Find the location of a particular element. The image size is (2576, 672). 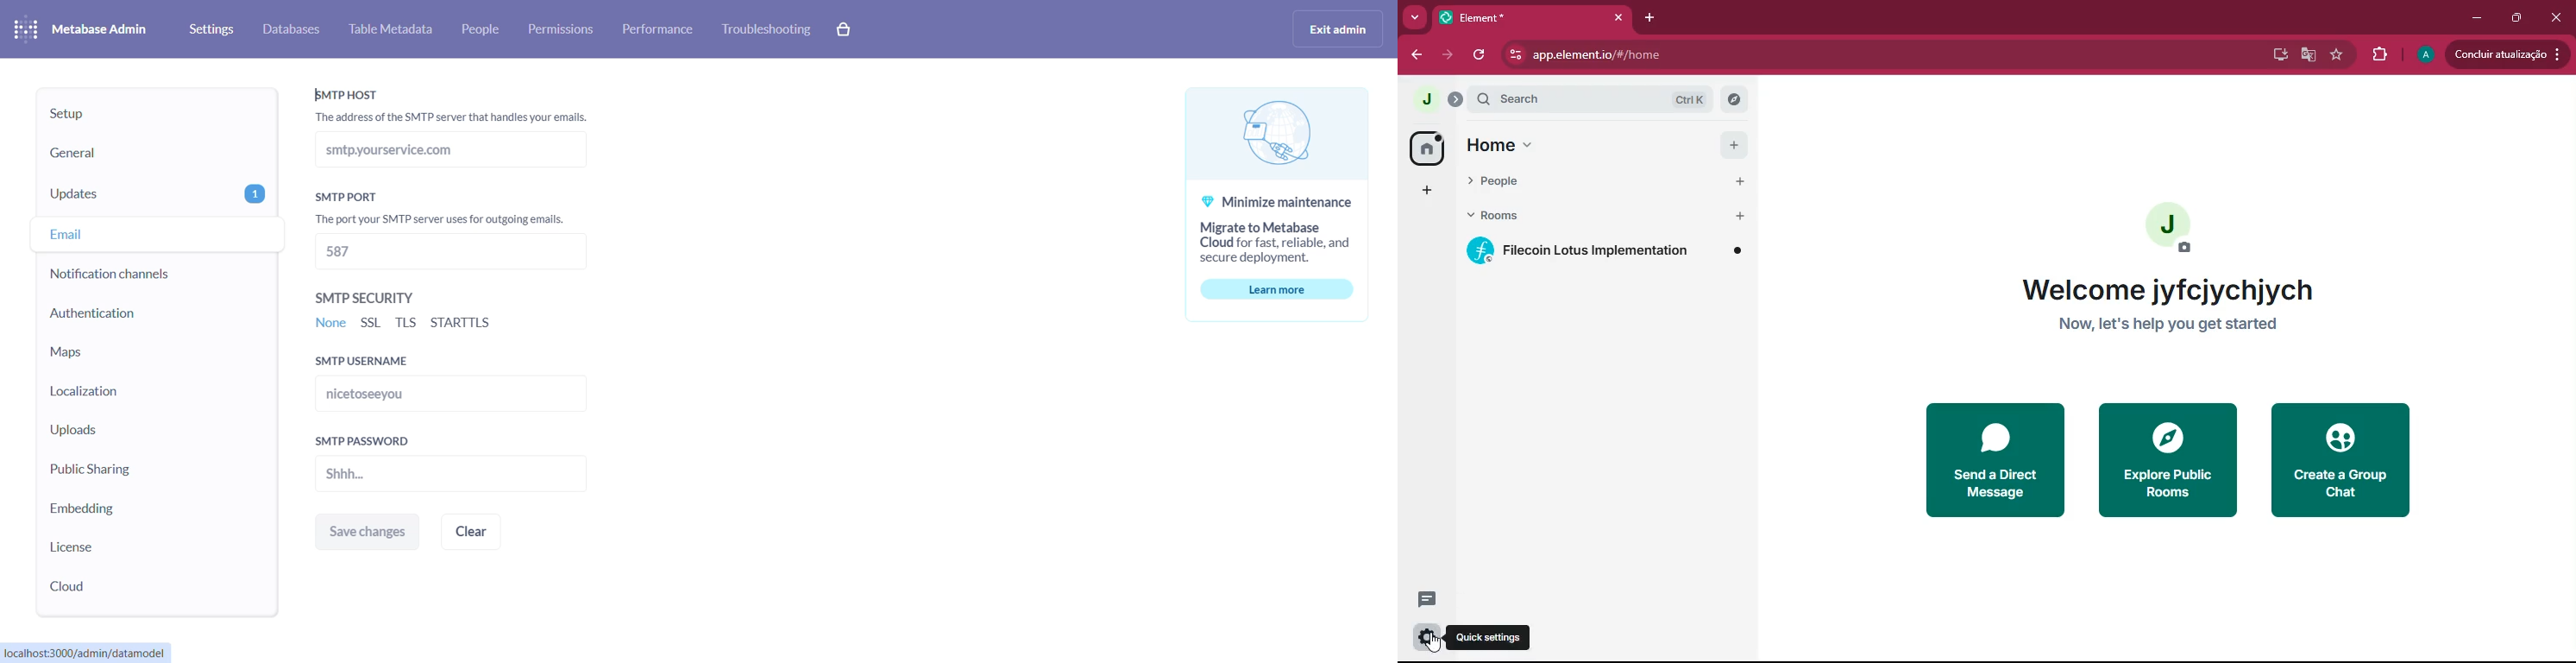

@ Minimize maintenance
Migrate to Metabase
Cloud for fast, reliable, and
secure deployment. is located at coordinates (1252, 229).